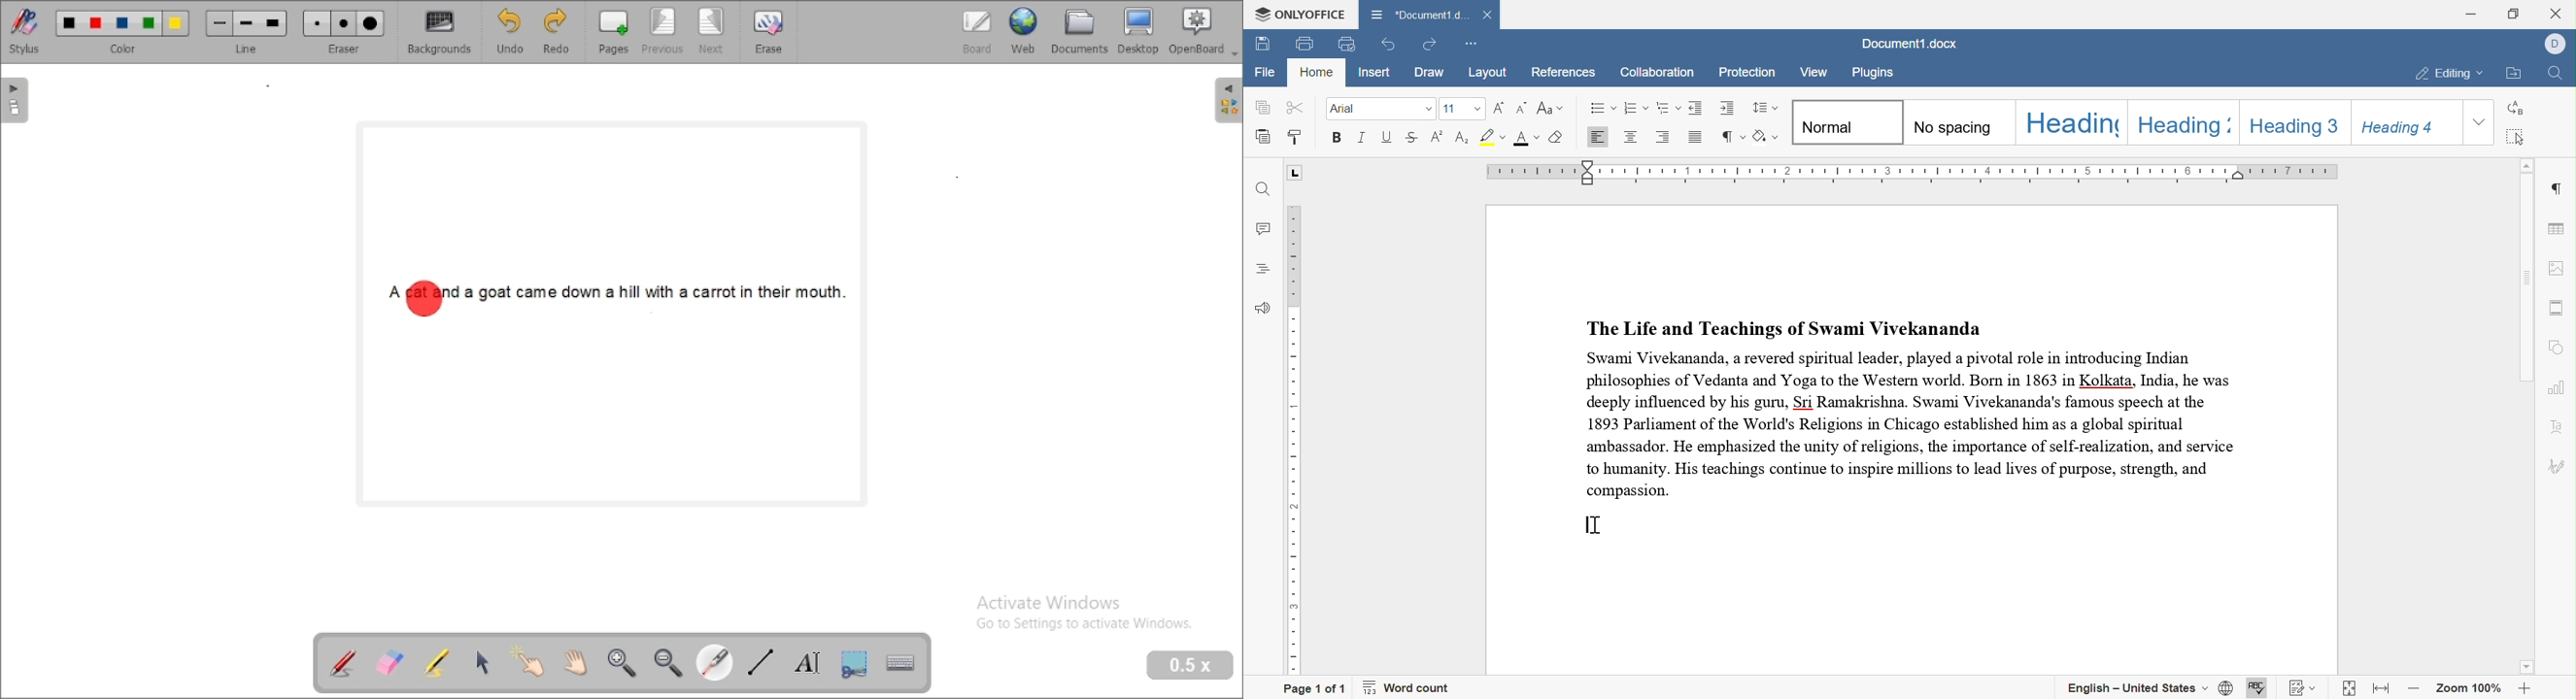 This screenshot has height=700, width=2576. I want to click on zoom in, so click(2524, 689).